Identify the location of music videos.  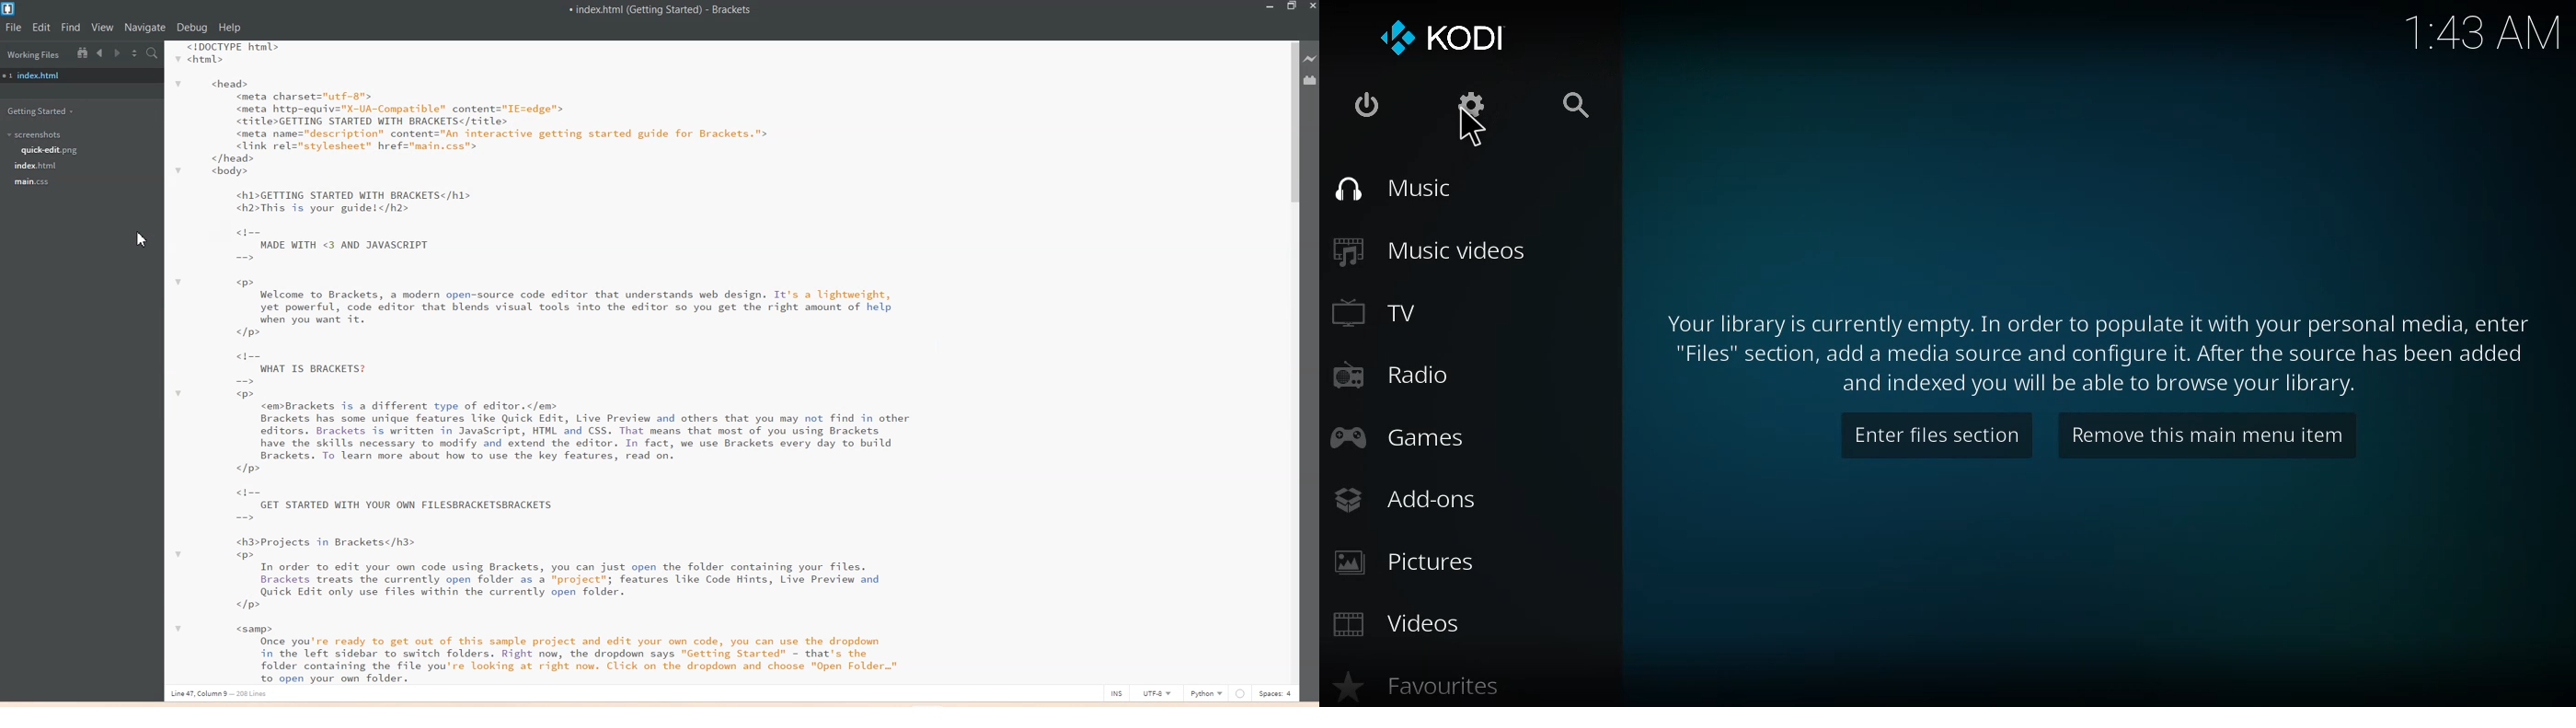
(1431, 251).